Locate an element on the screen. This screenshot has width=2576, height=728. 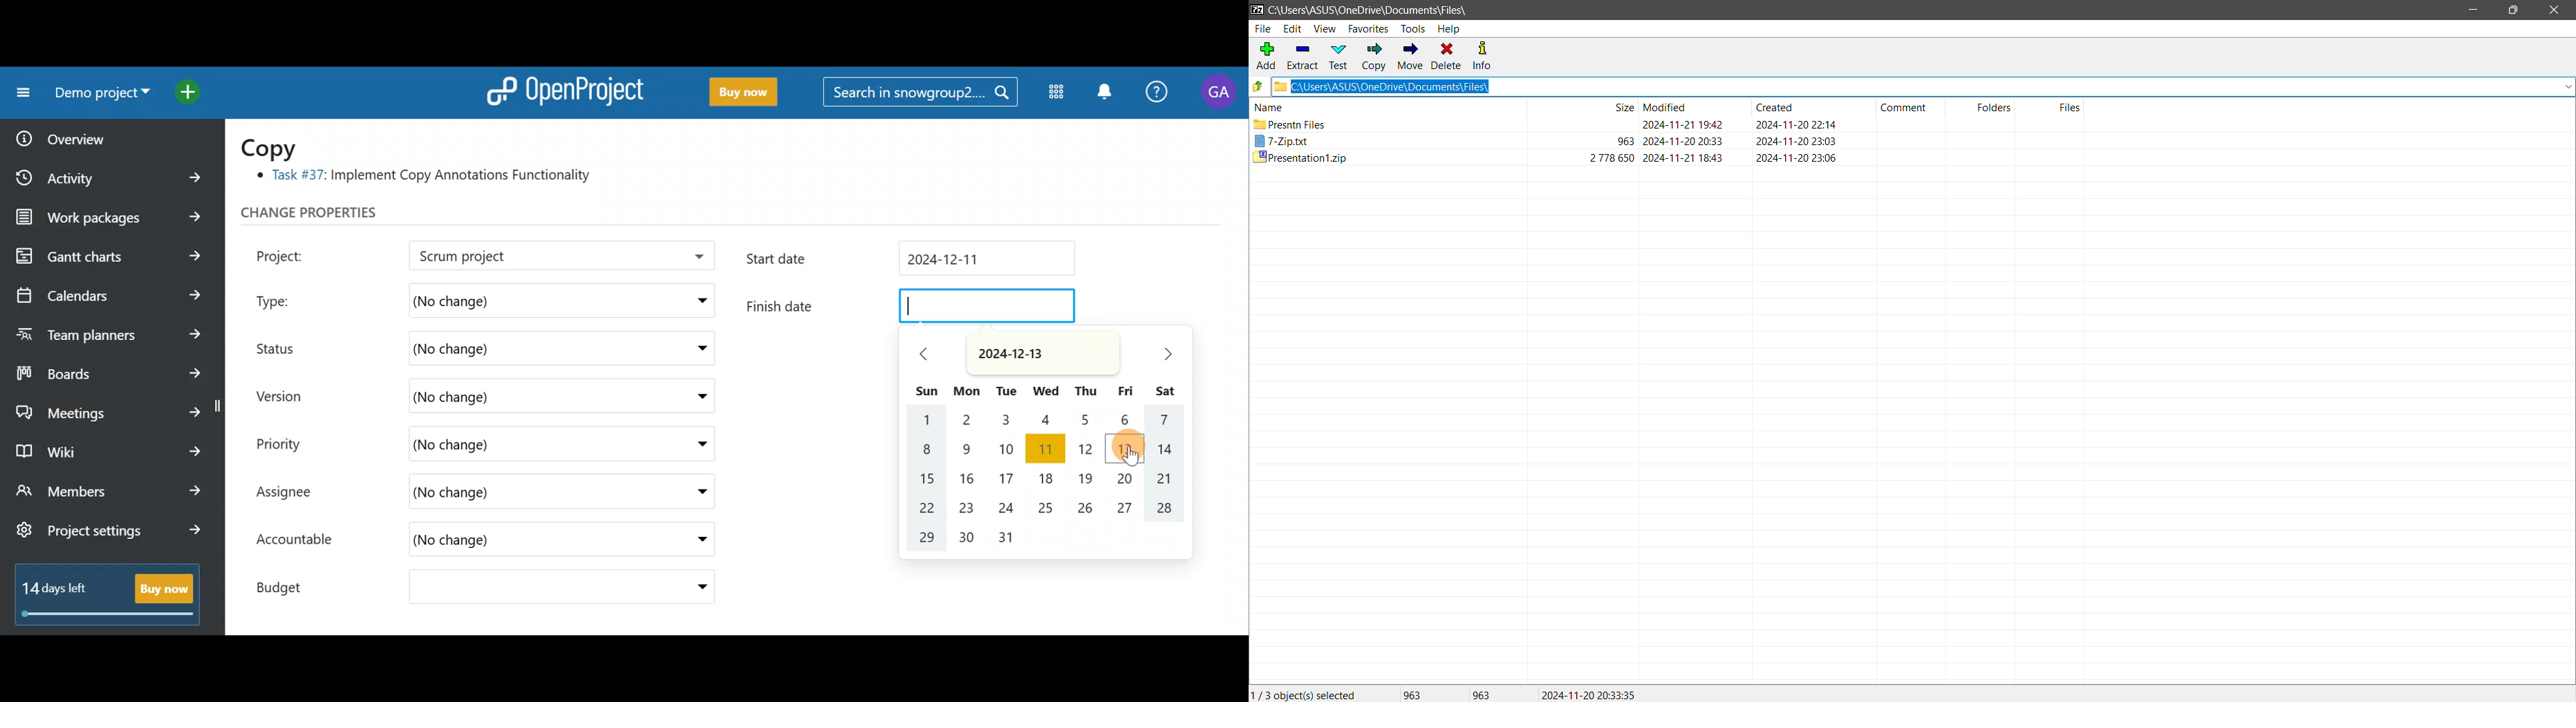
Sun is located at coordinates (927, 387).